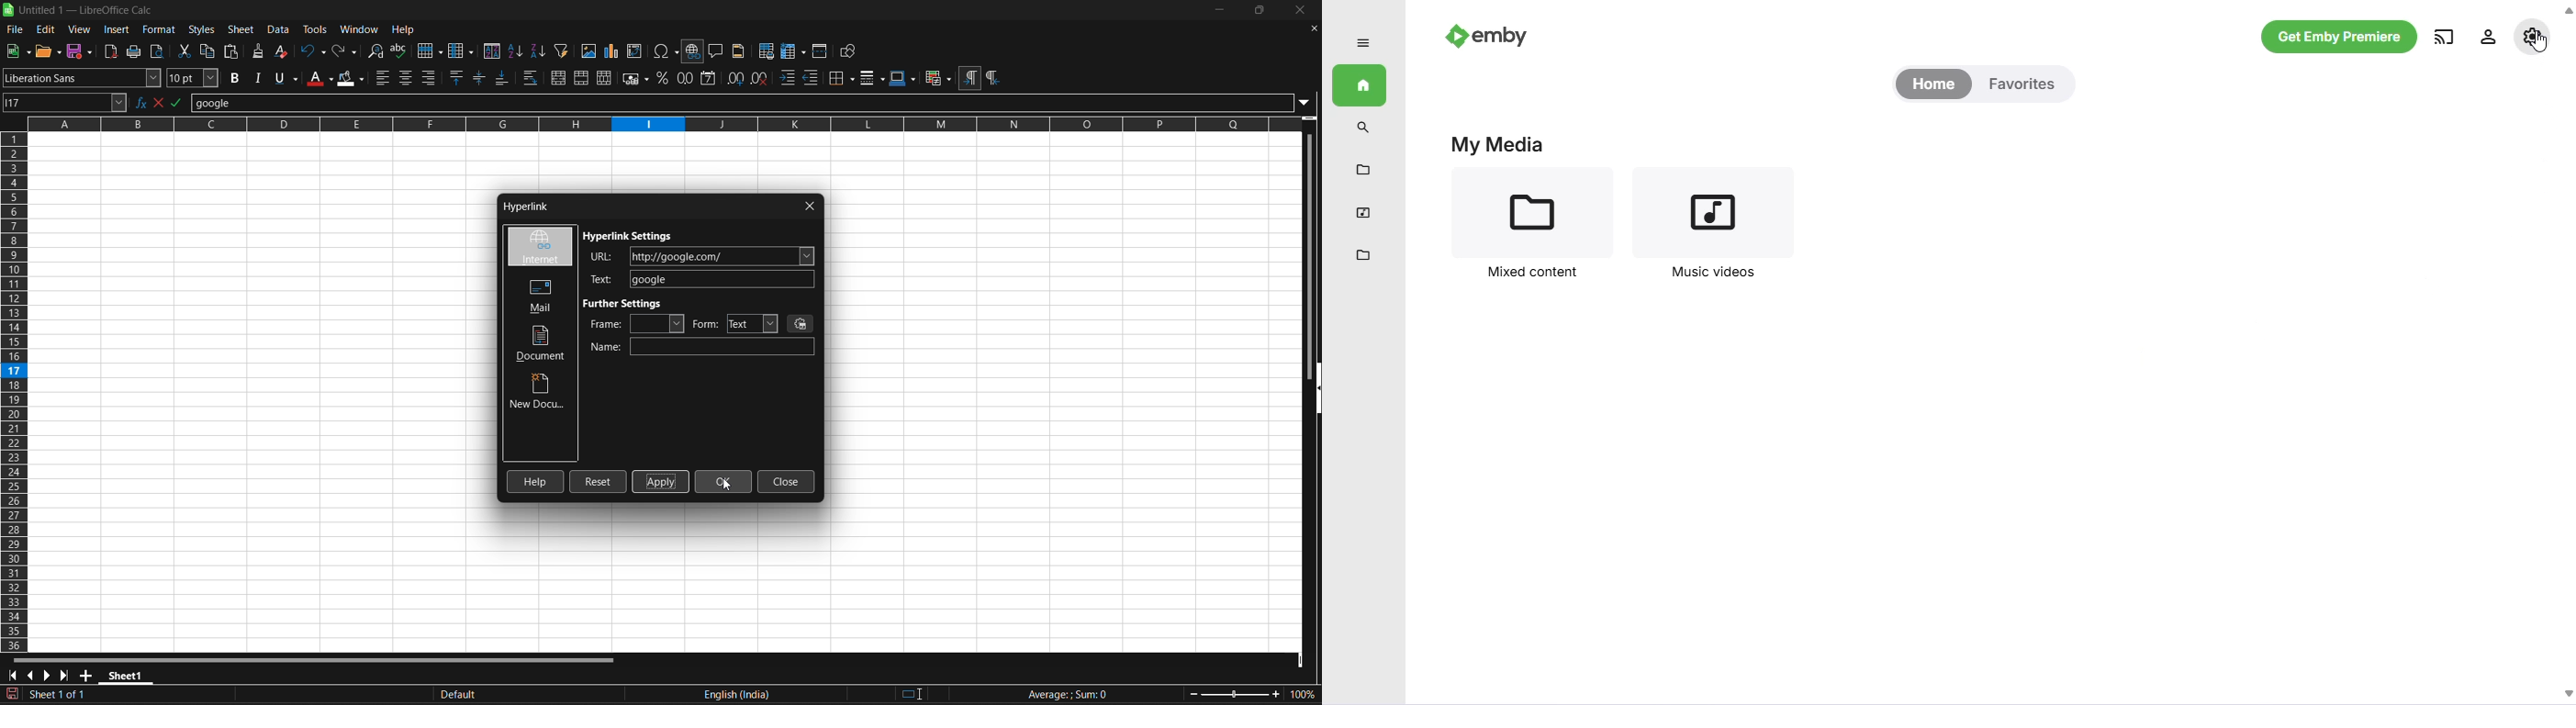 Image resolution: width=2576 pixels, height=728 pixels. I want to click on sort, so click(492, 50).